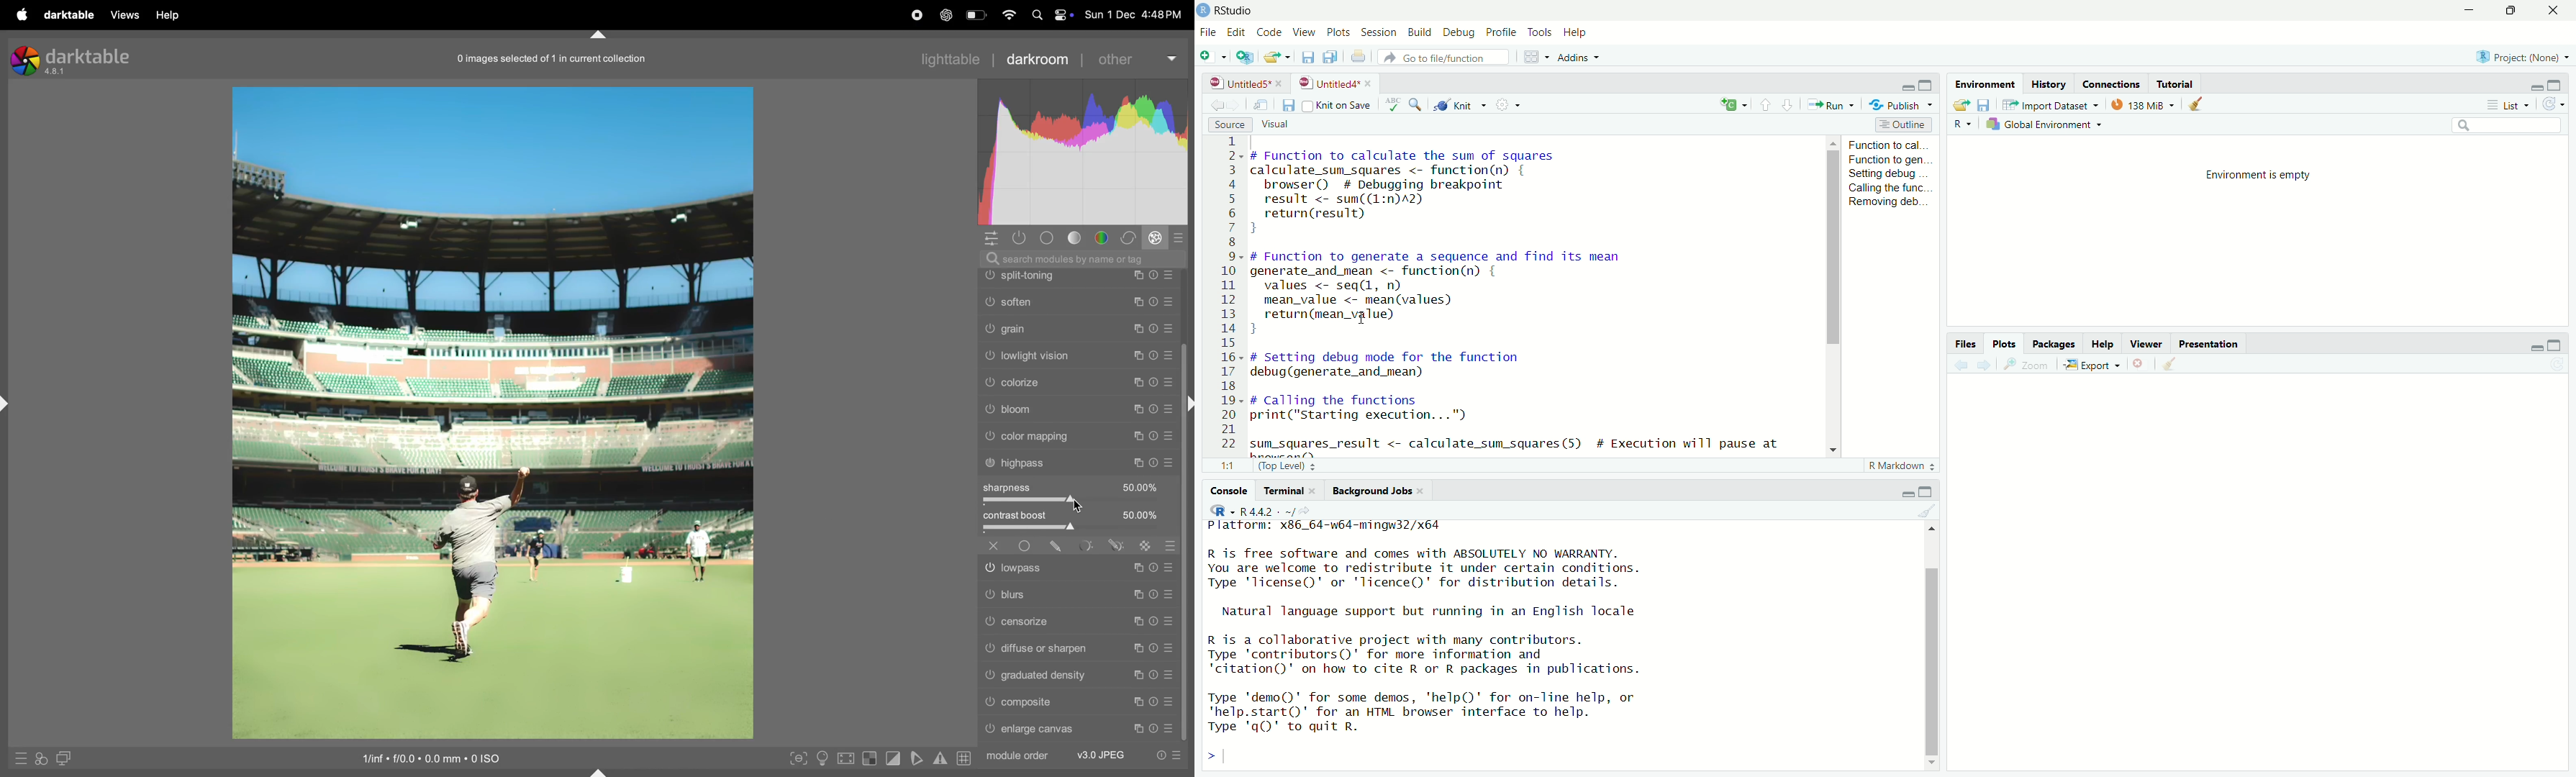 The width and height of the screenshot is (2576, 784). Describe the element at coordinates (2558, 83) in the screenshot. I see `maximize` at that location.